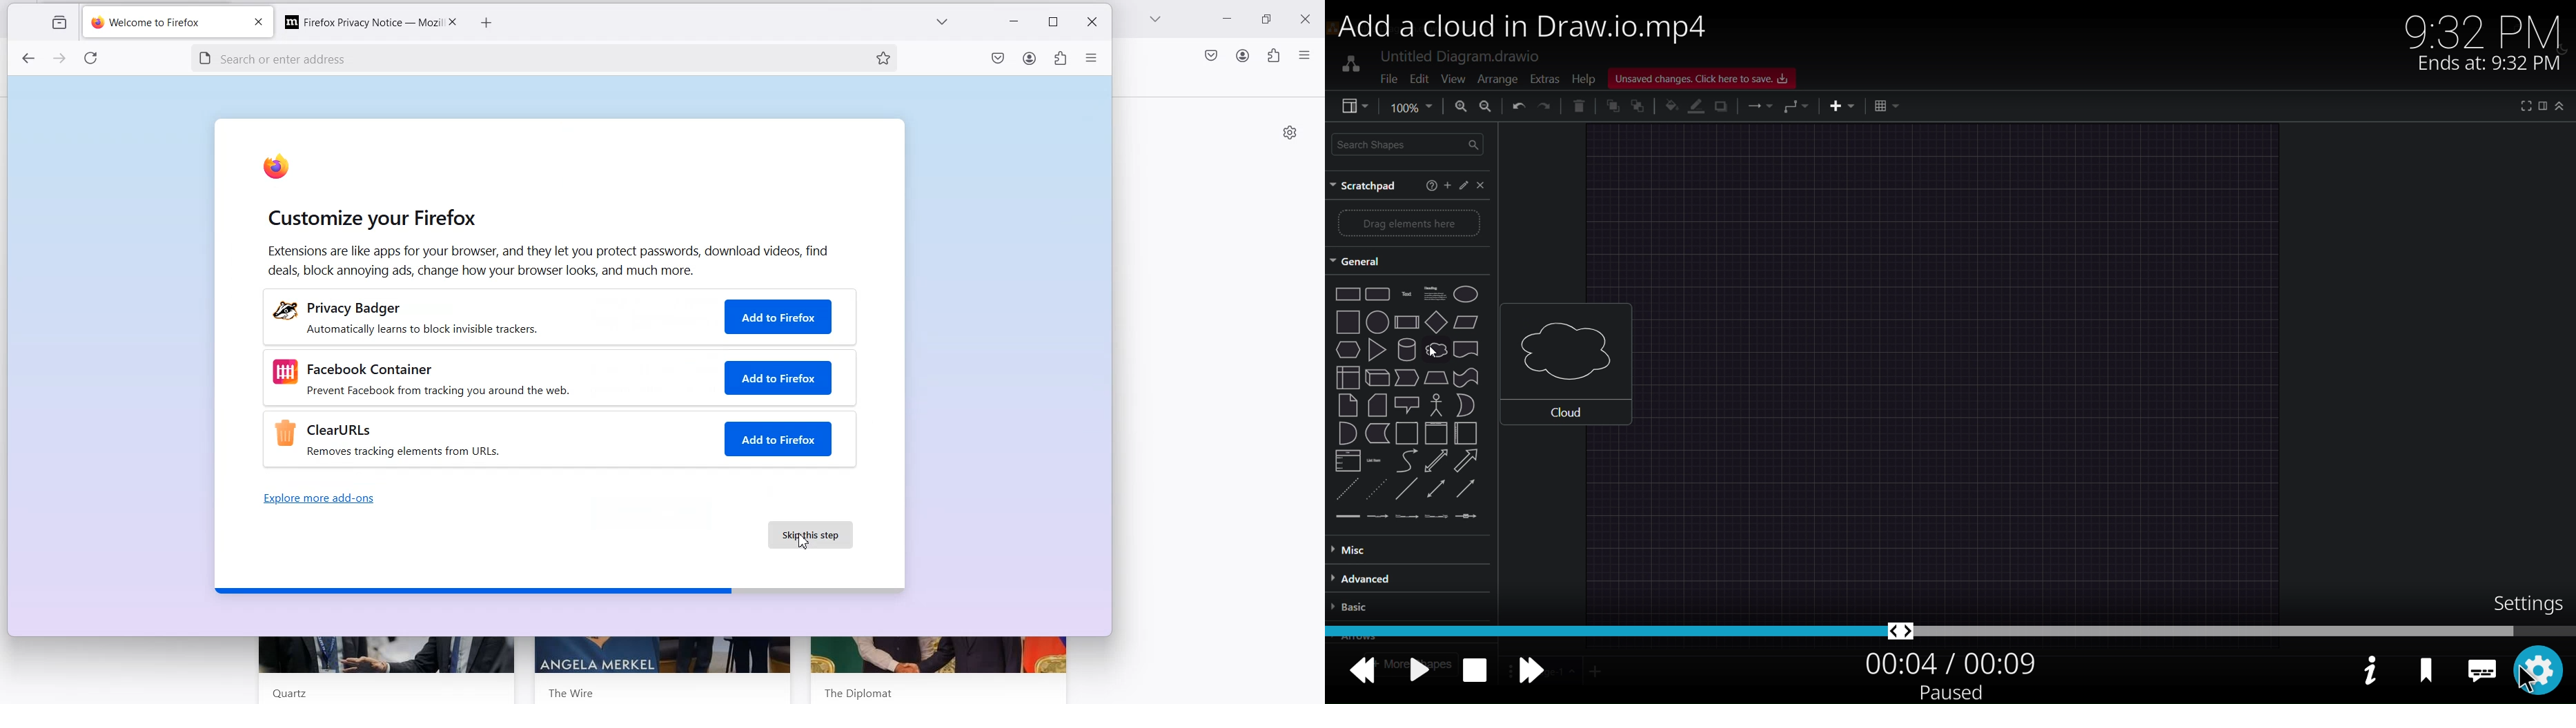 This screenshot has width=2576, height=728. What do you see at coordinates (317, 499) in the screenshot?
I see `Explore more add-ons` at bounding box center [317, 499].